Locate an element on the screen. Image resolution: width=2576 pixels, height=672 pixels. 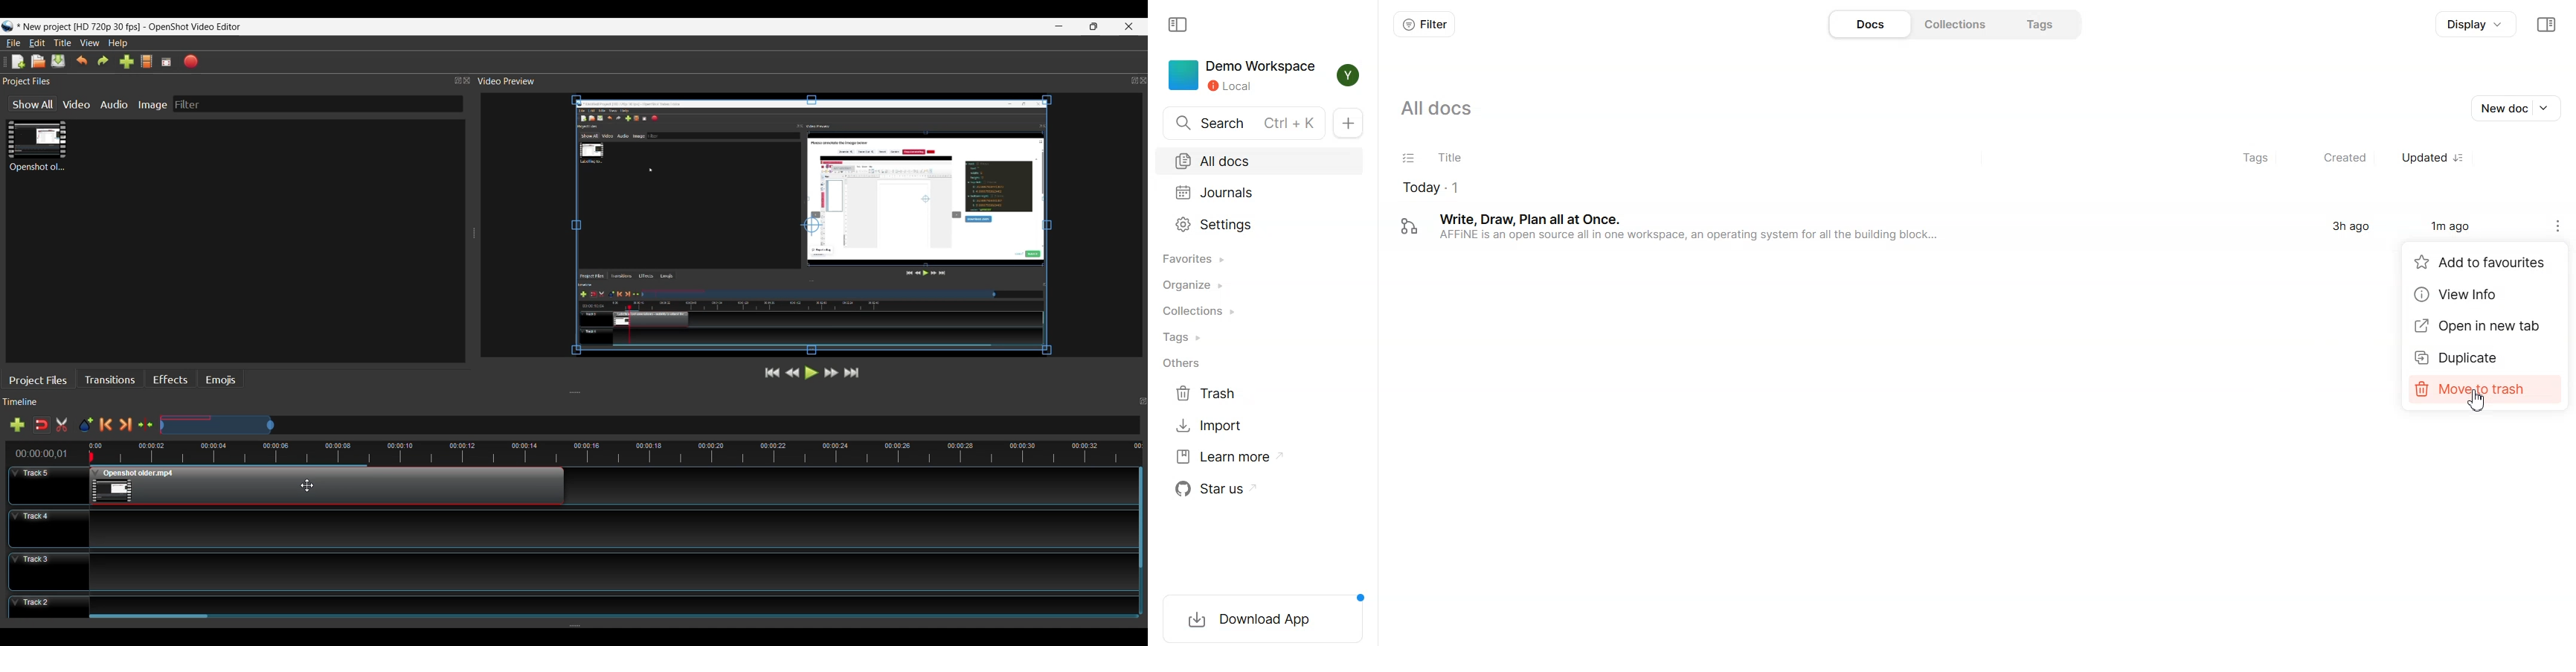
Search is located at coordinates (1244, 124).